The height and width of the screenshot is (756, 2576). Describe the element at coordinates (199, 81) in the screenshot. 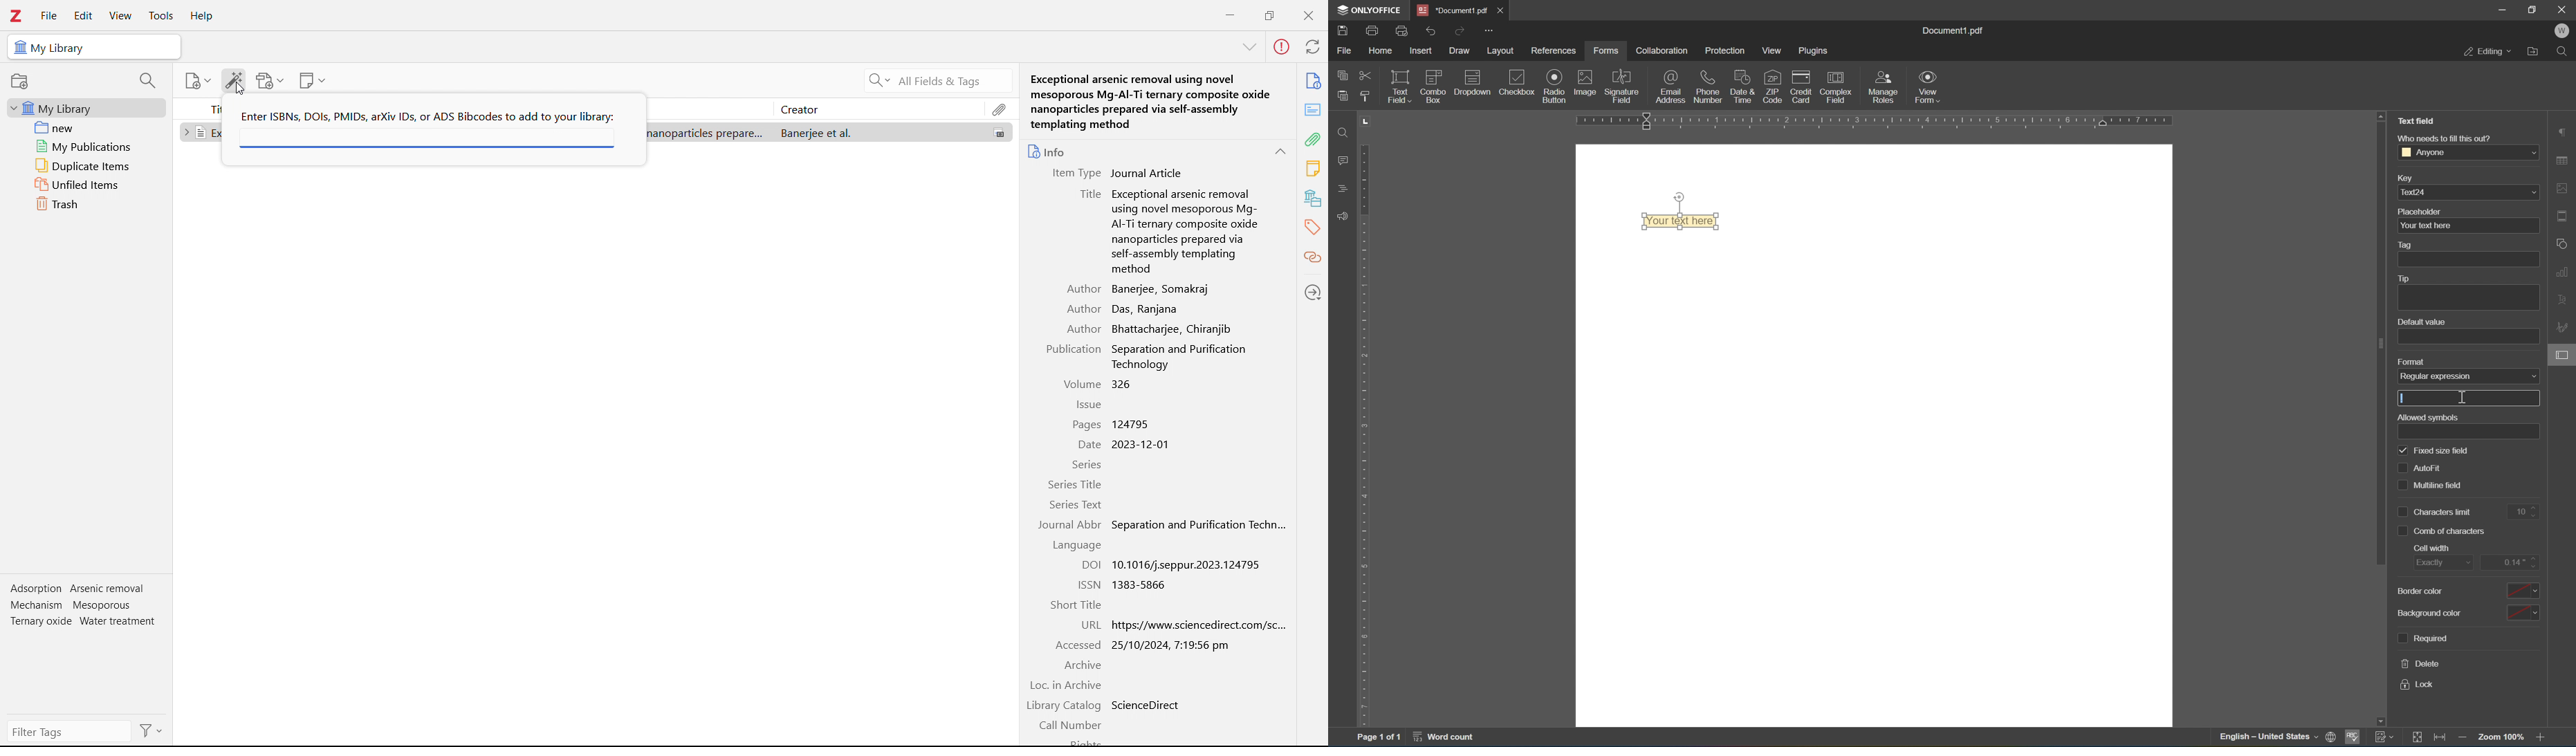

I see `add item` at that location.